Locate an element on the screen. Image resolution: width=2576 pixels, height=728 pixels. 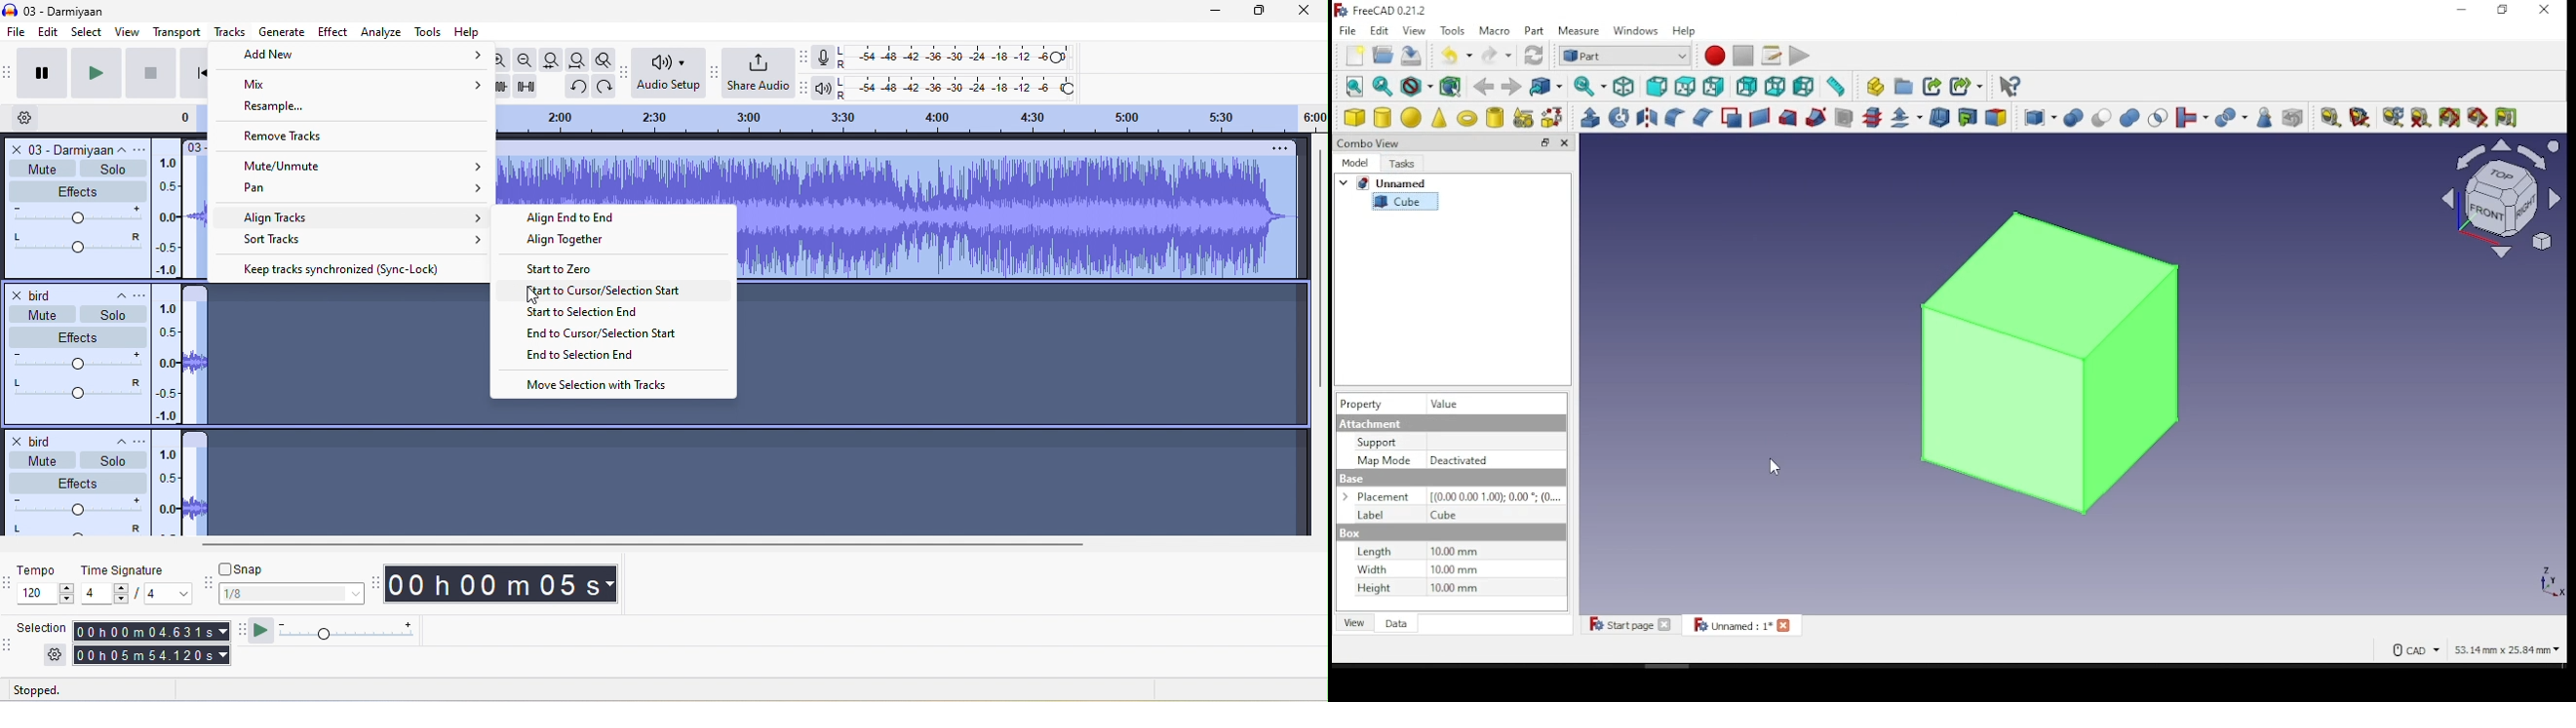
file is located at coordinates (18, 32).